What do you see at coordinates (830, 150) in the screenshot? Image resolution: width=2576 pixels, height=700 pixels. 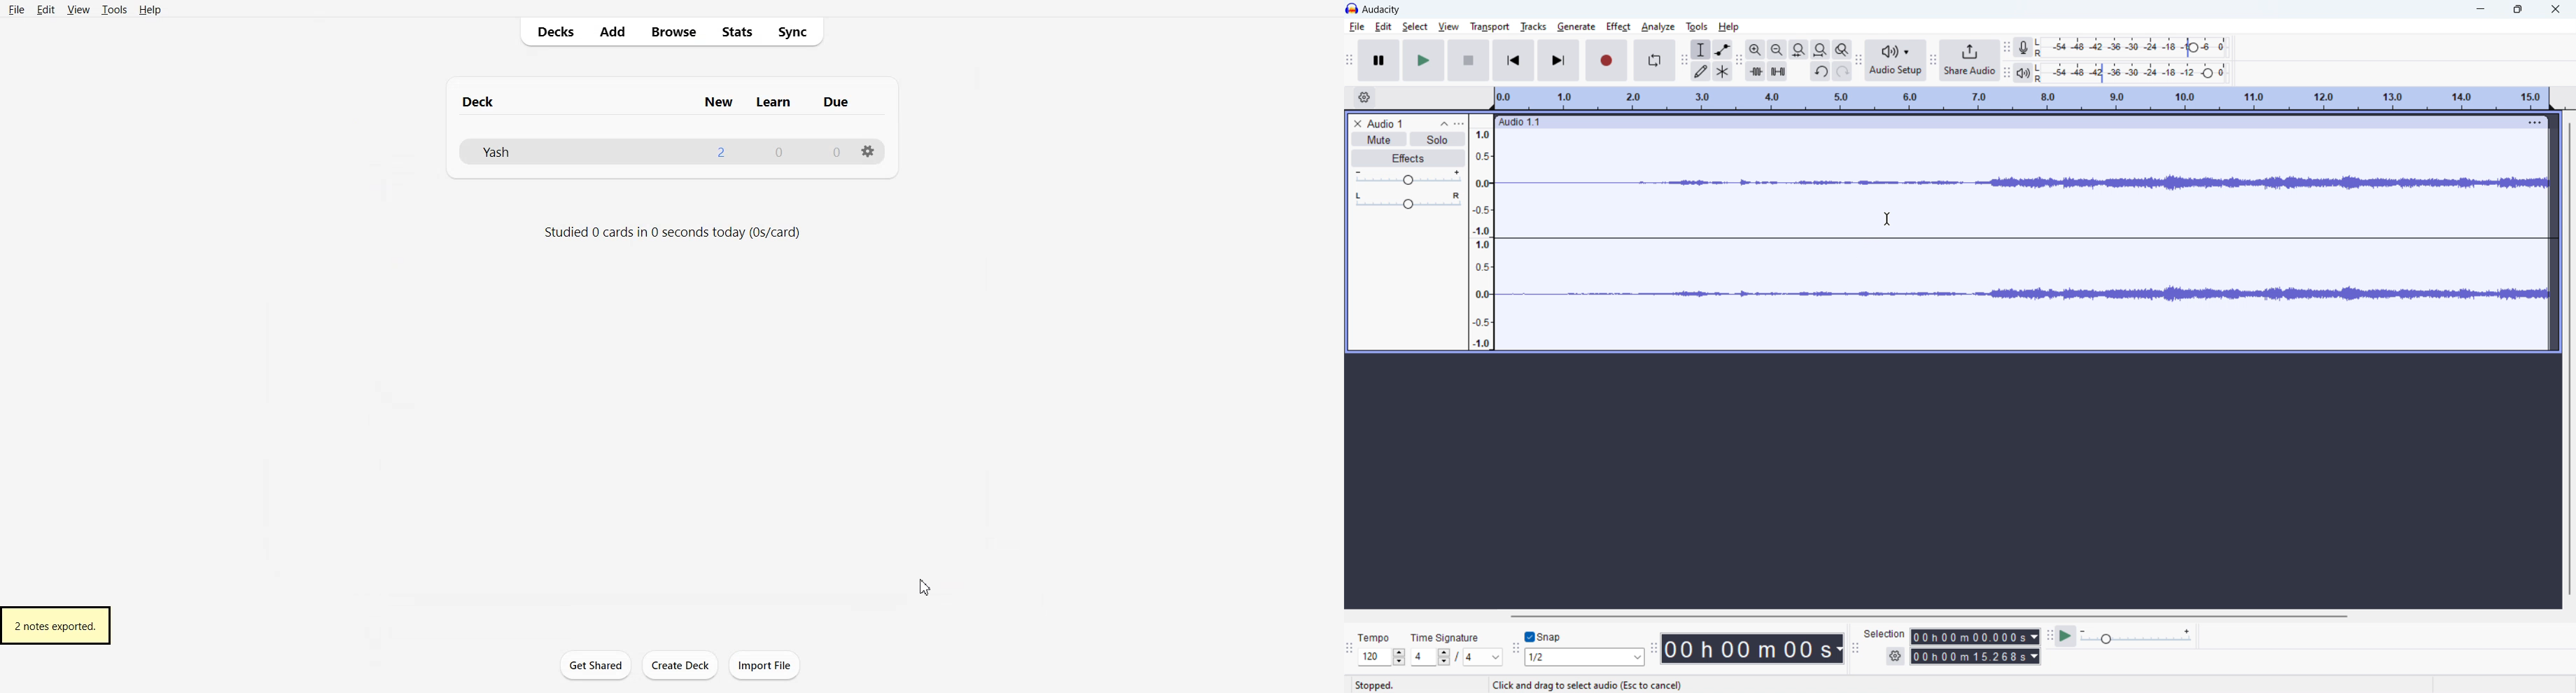 I see `0` at bounding box center [830, 150].